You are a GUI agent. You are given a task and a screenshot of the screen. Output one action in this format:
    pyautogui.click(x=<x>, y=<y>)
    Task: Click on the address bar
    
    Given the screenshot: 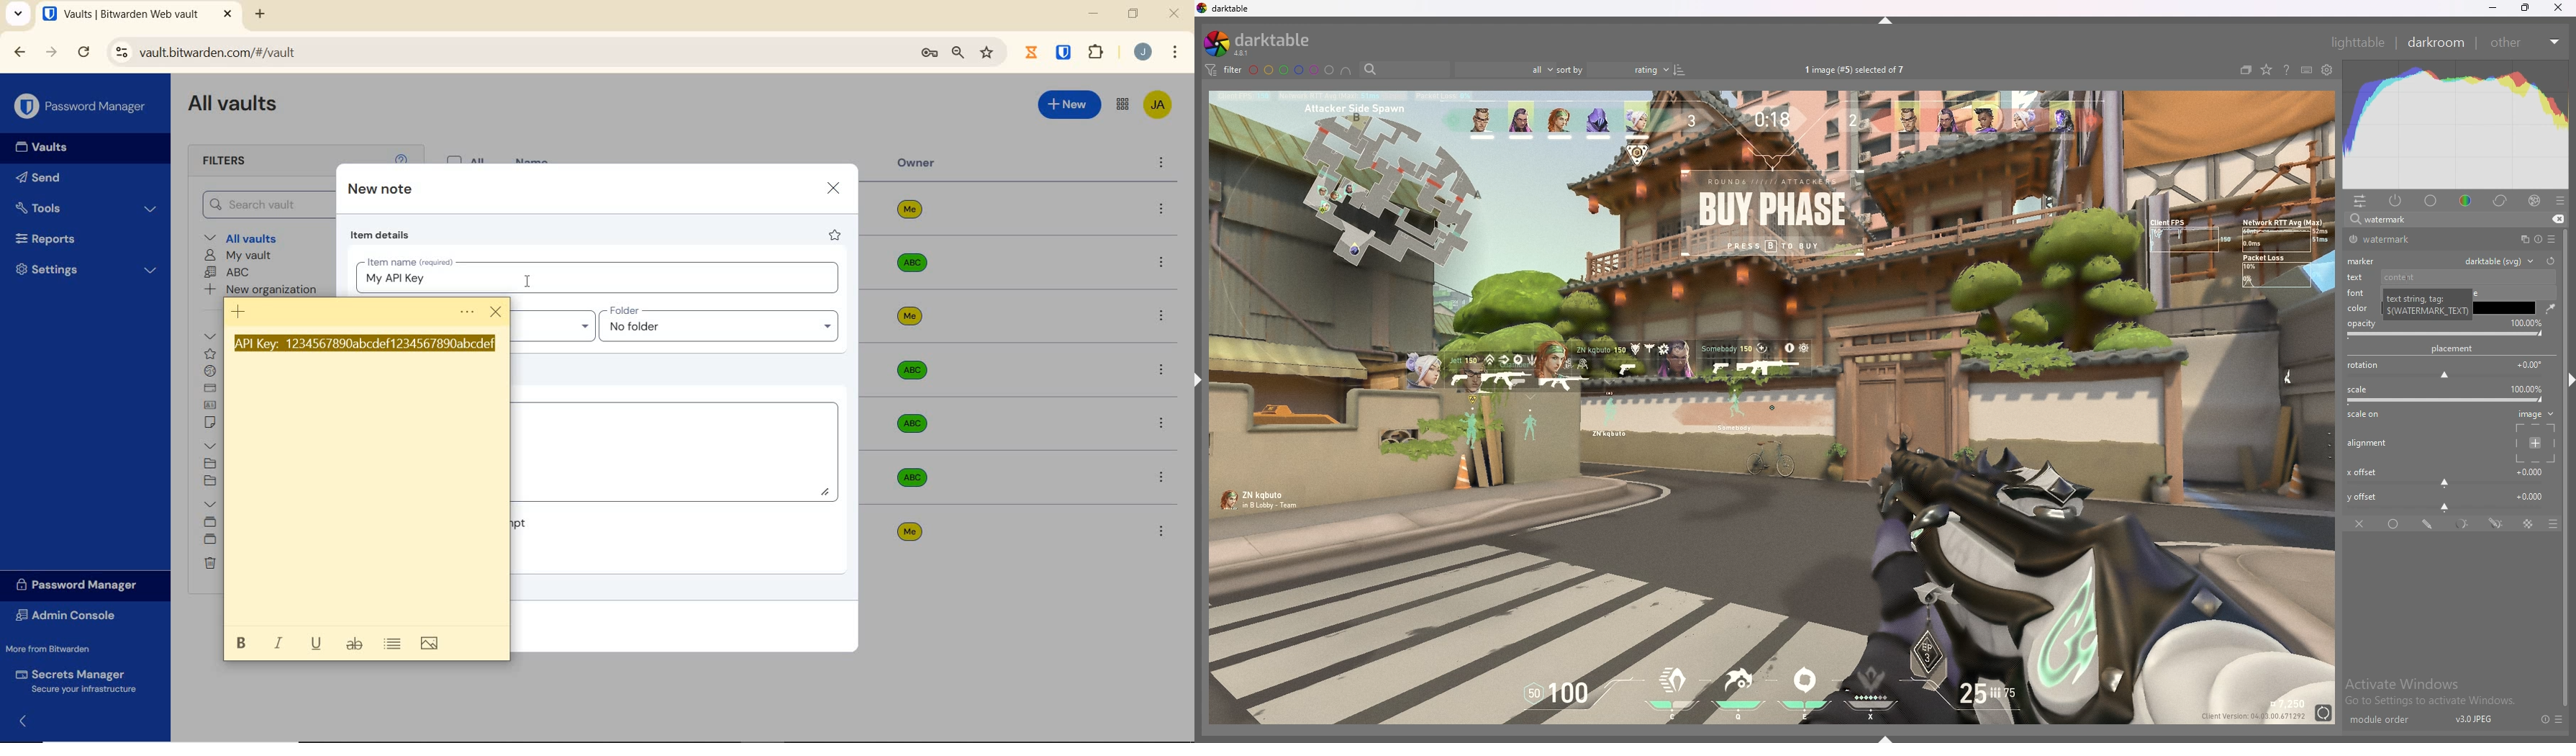 What is the action you would take?
    pyautogui.click(x=504, y=52)
    